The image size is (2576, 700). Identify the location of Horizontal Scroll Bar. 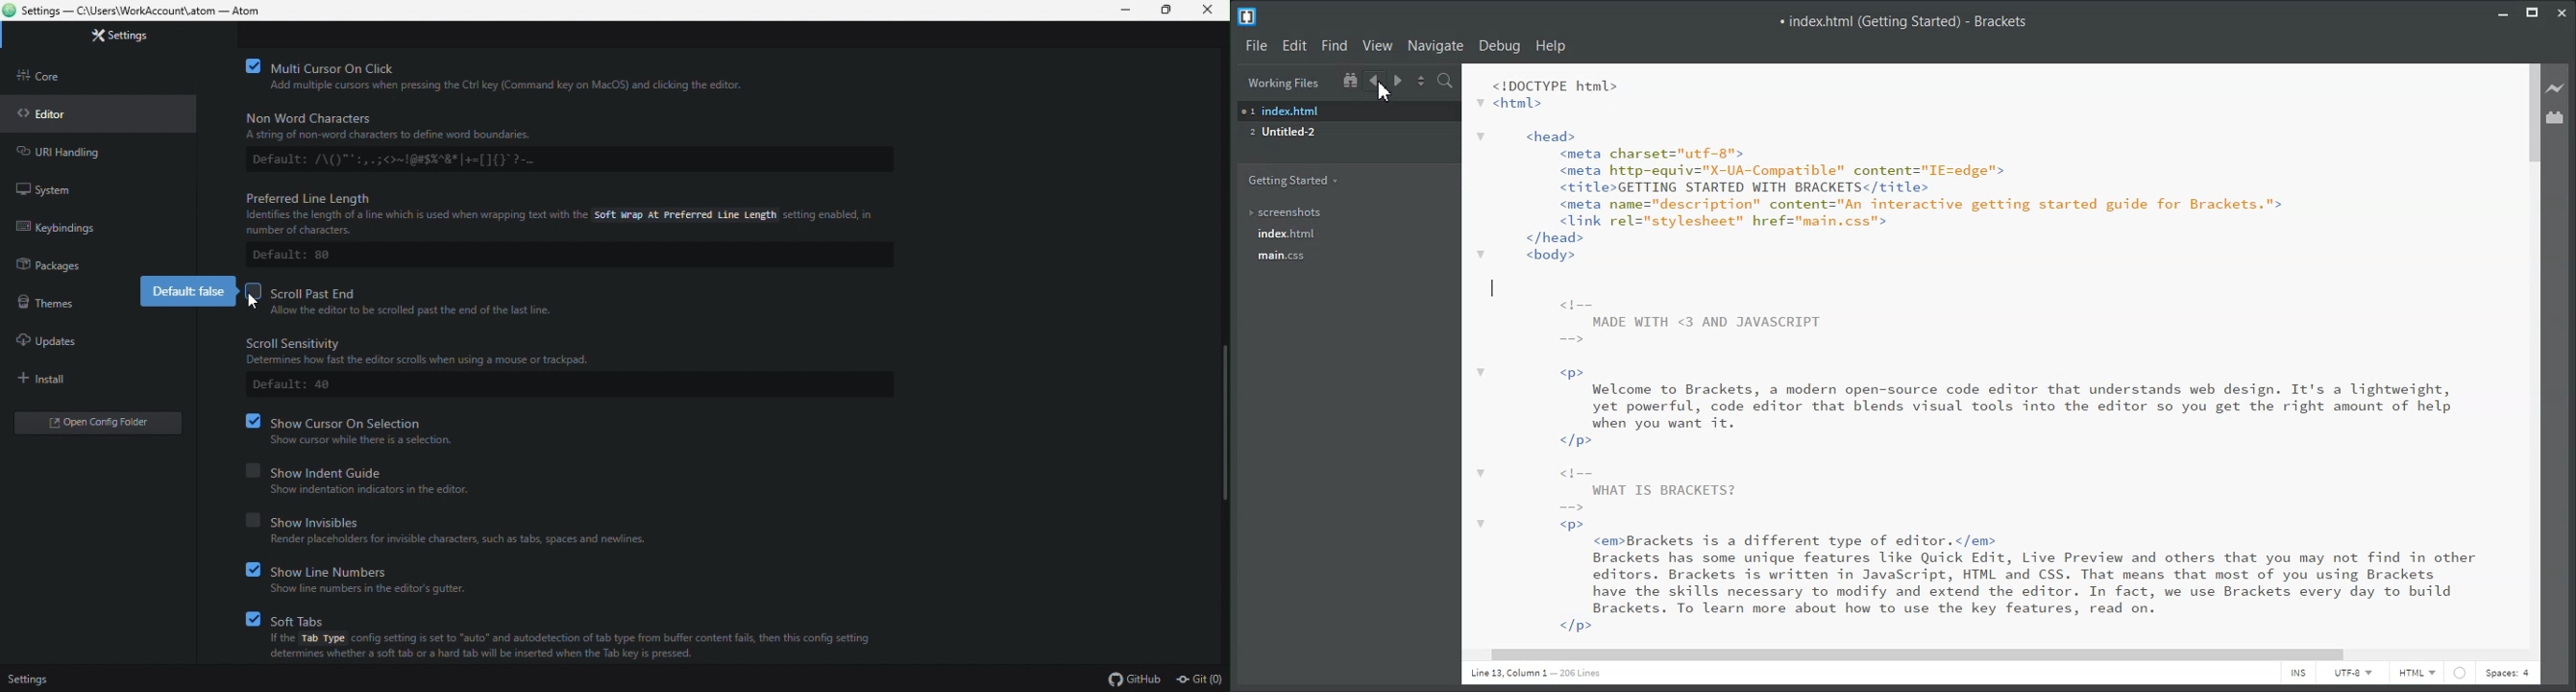
(1996, 654).